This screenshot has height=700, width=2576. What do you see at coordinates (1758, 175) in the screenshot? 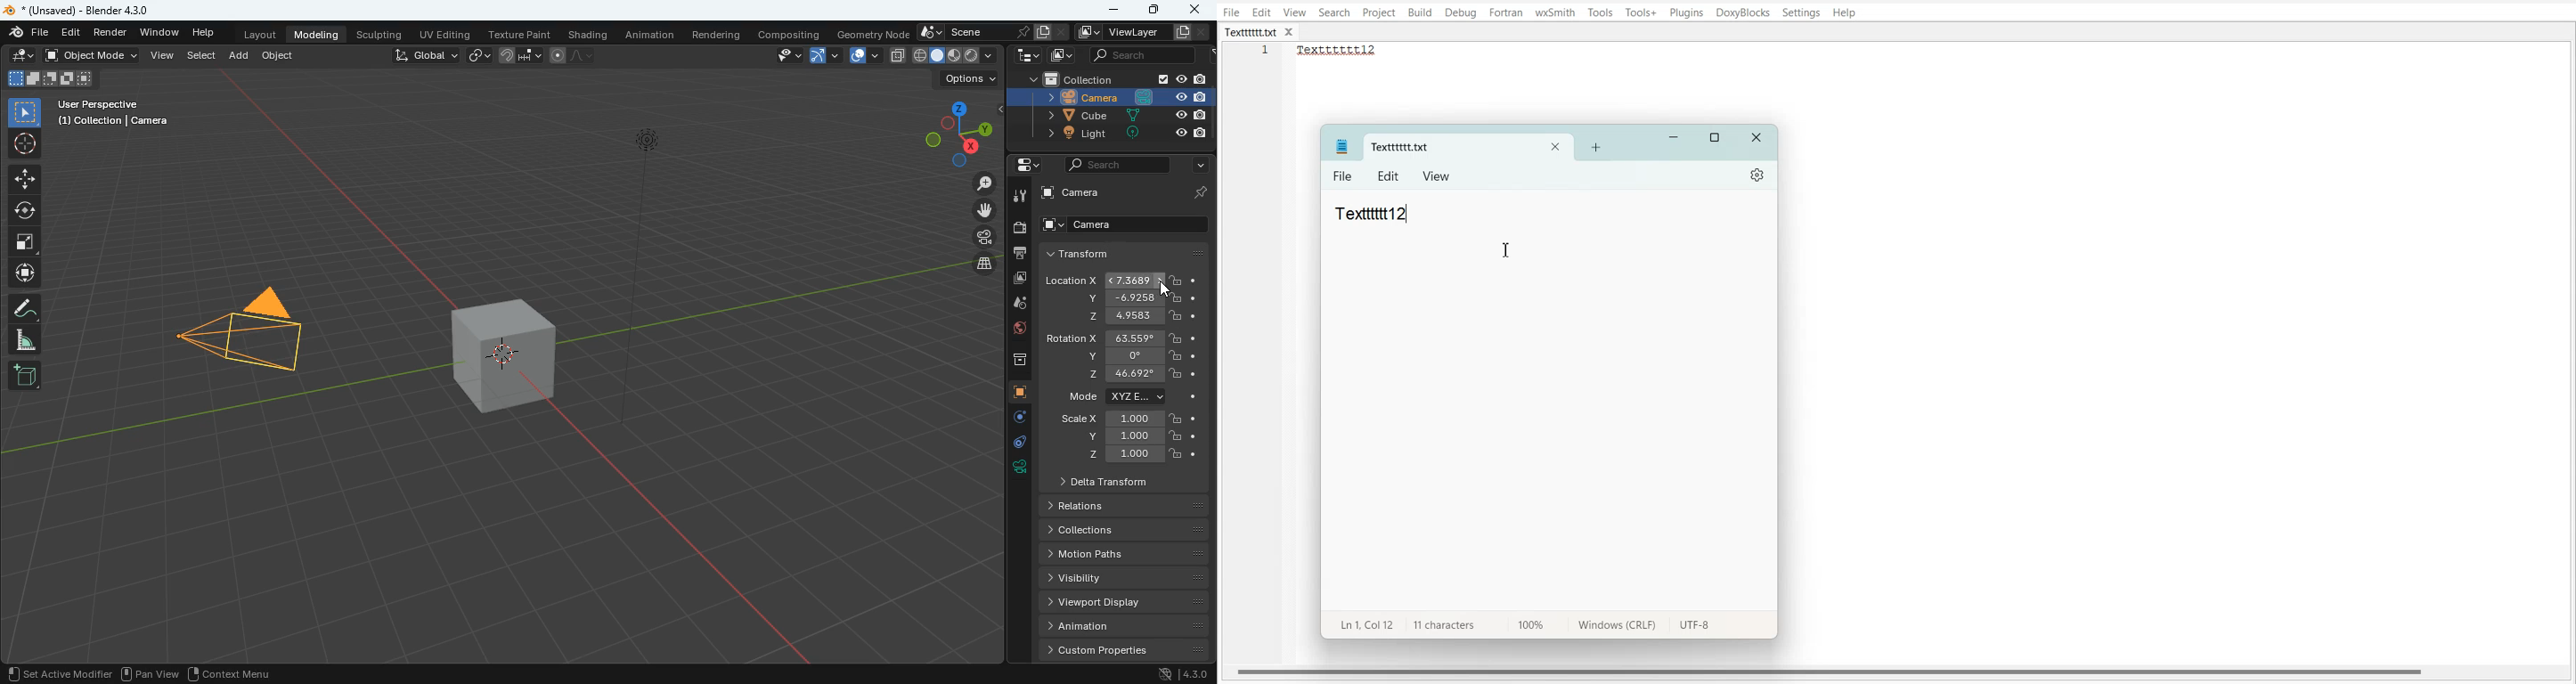
I see `Settings` at bounding box center [1758, 175].